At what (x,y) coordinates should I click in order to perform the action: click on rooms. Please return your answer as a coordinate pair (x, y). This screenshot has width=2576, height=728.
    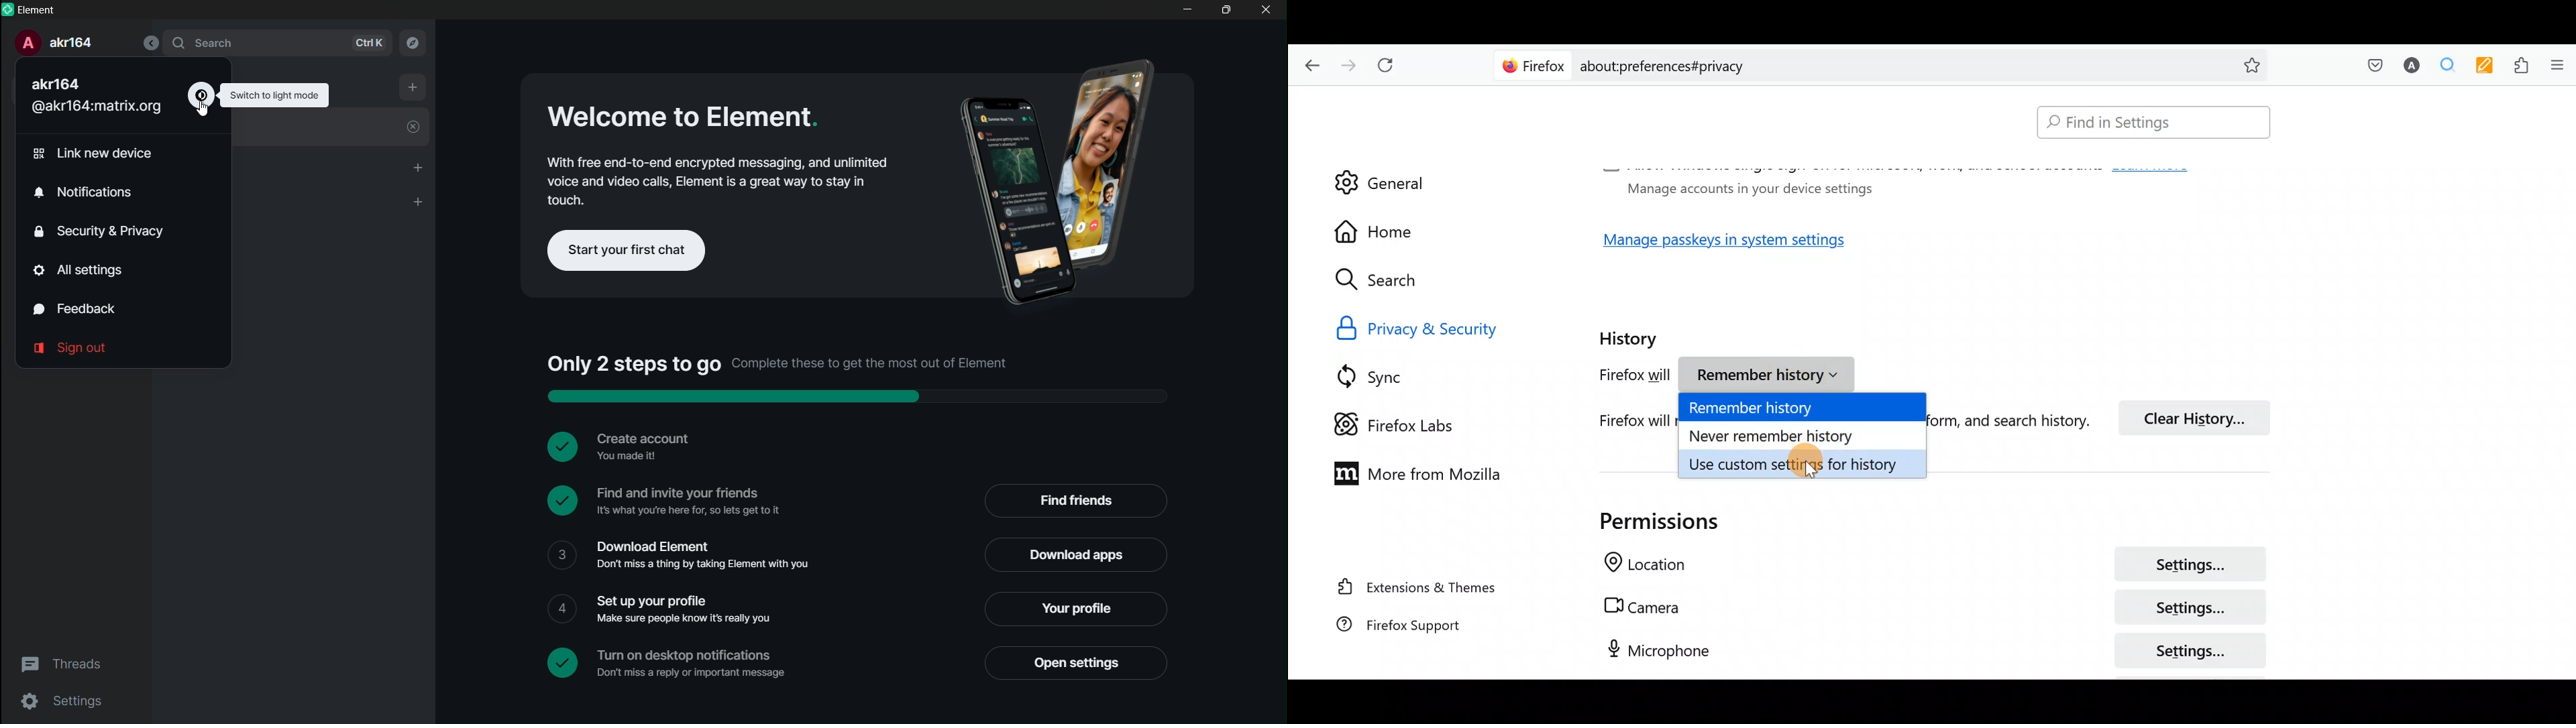
    Looking at the image, I should click on (321, 201).